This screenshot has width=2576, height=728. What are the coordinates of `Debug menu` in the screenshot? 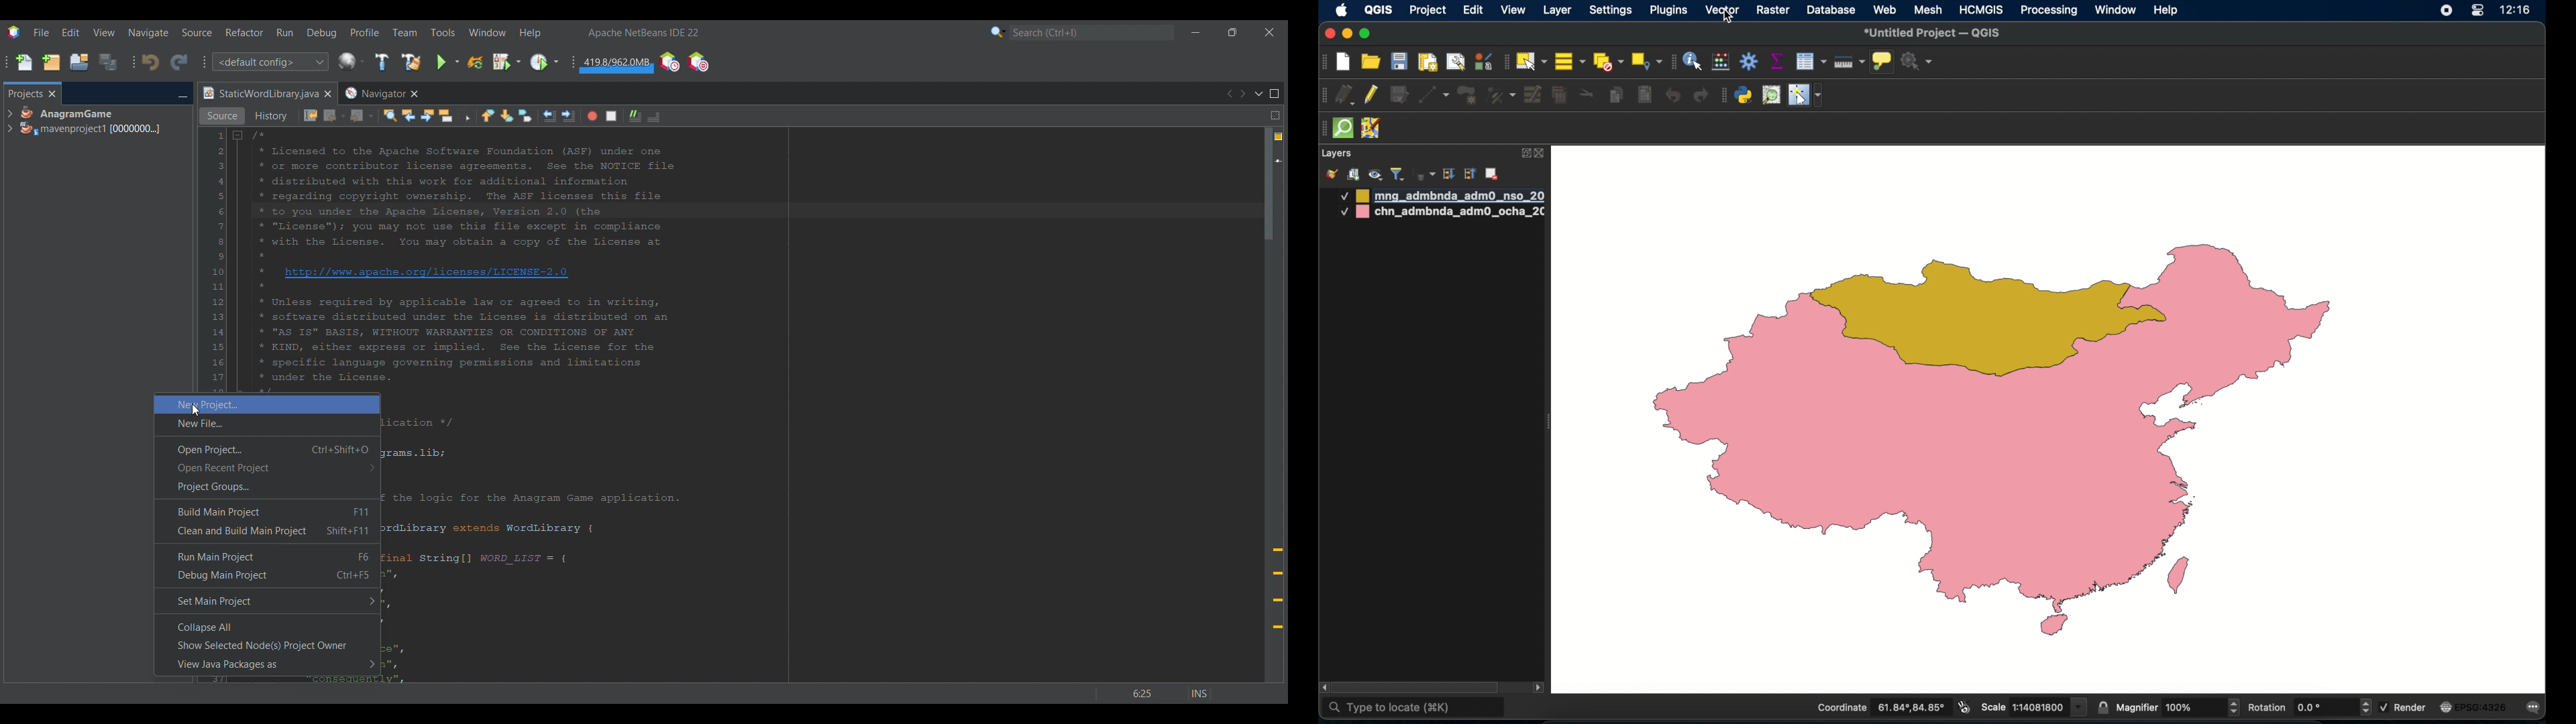 It's located at (322, 33).